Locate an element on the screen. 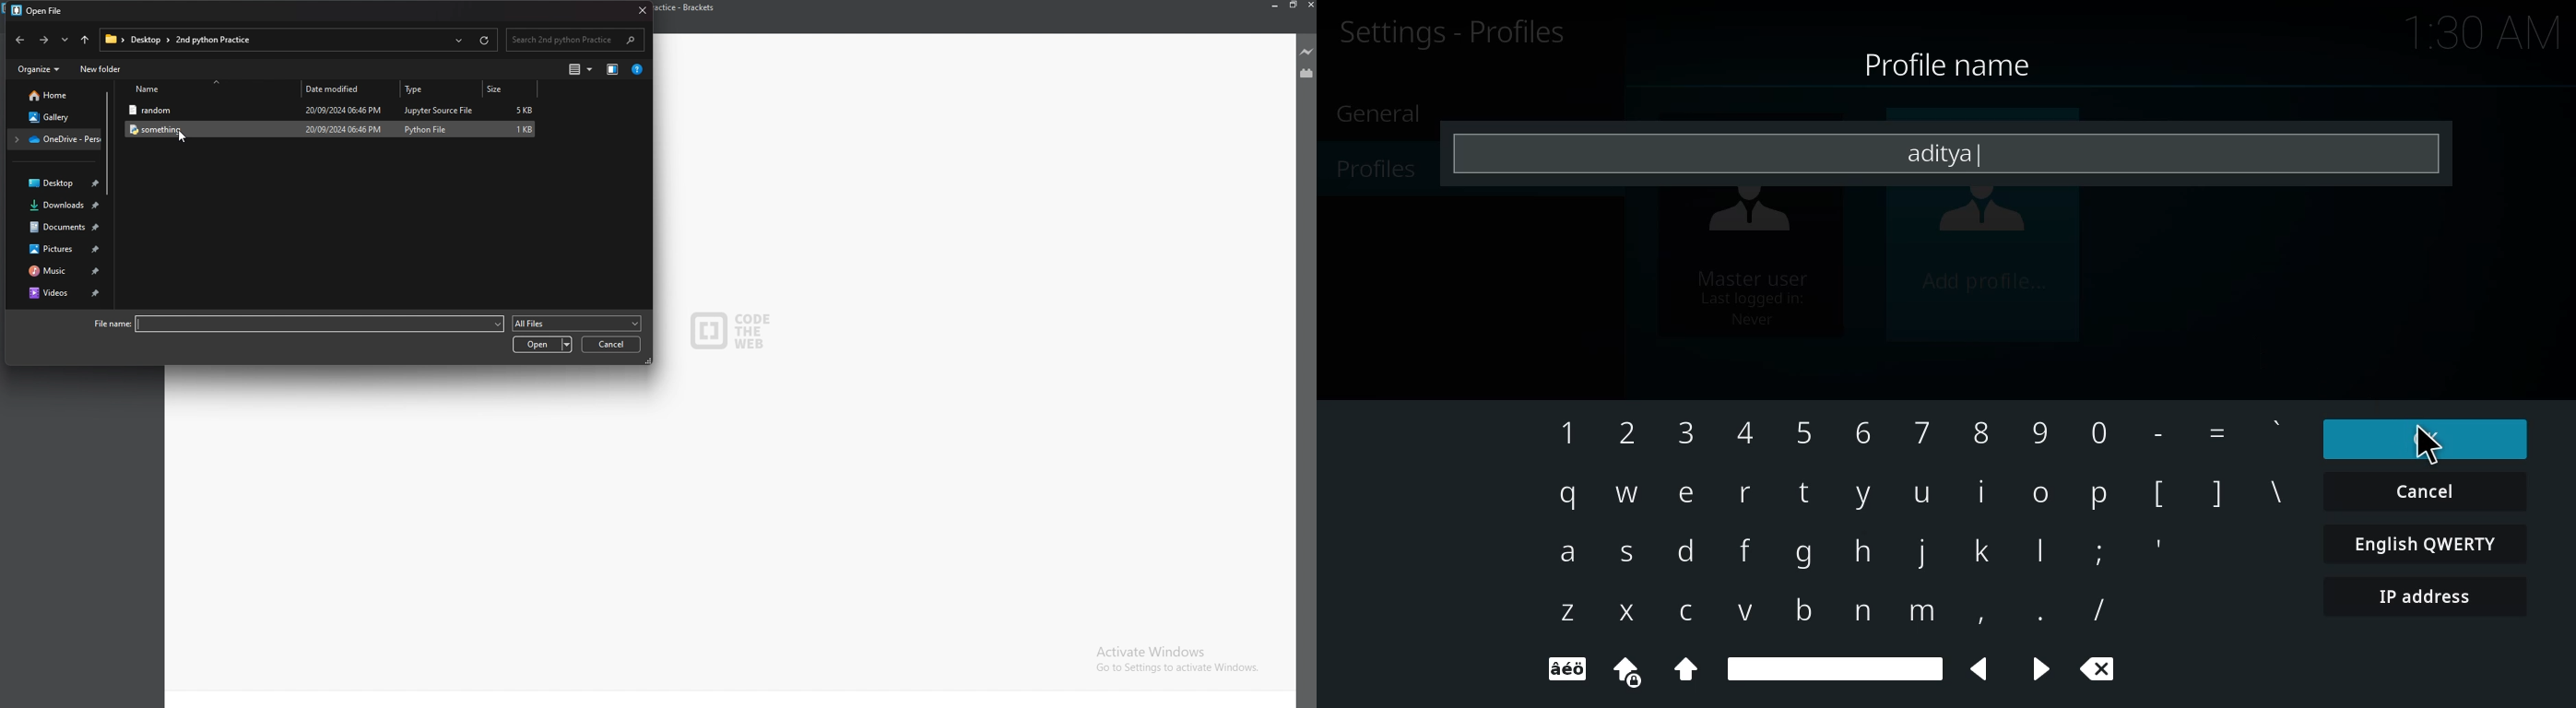  Uppercase is located at coordinates (1687, 676).